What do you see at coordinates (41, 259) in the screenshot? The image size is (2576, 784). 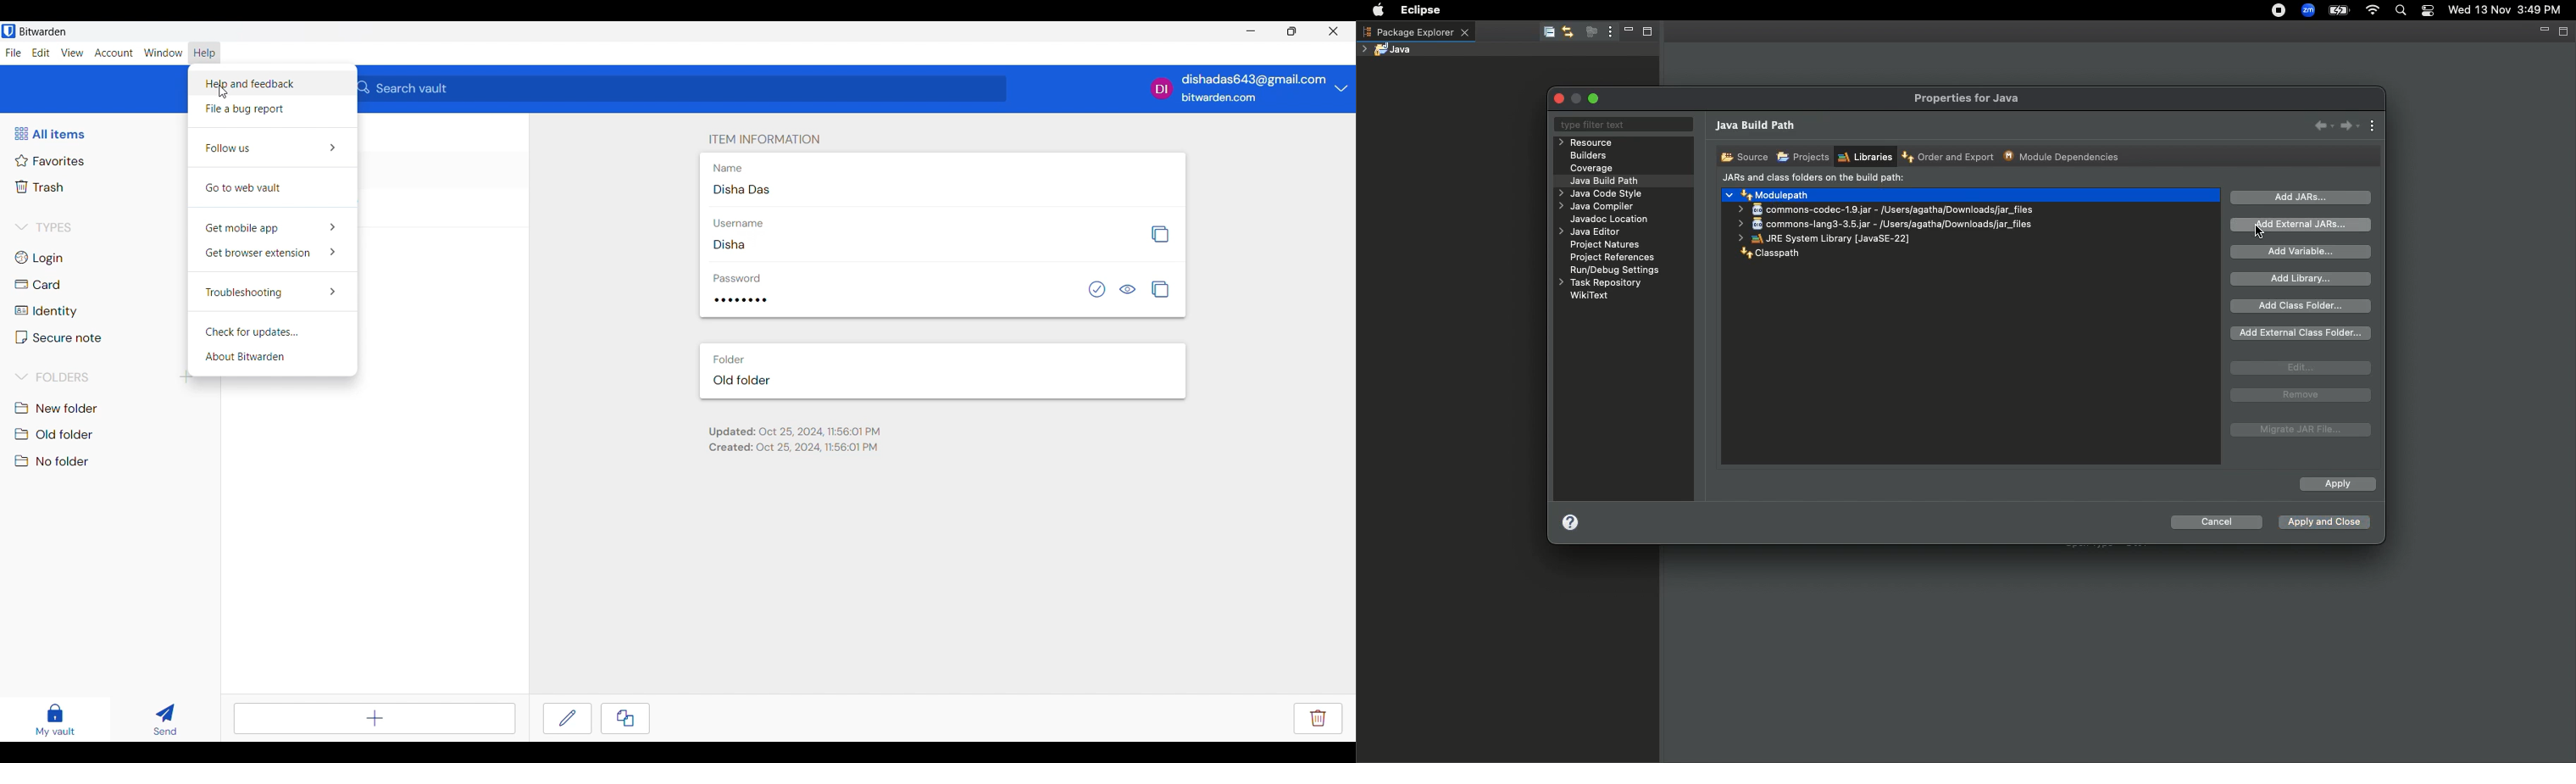 I see `Login` at bounding box center [41, 259].